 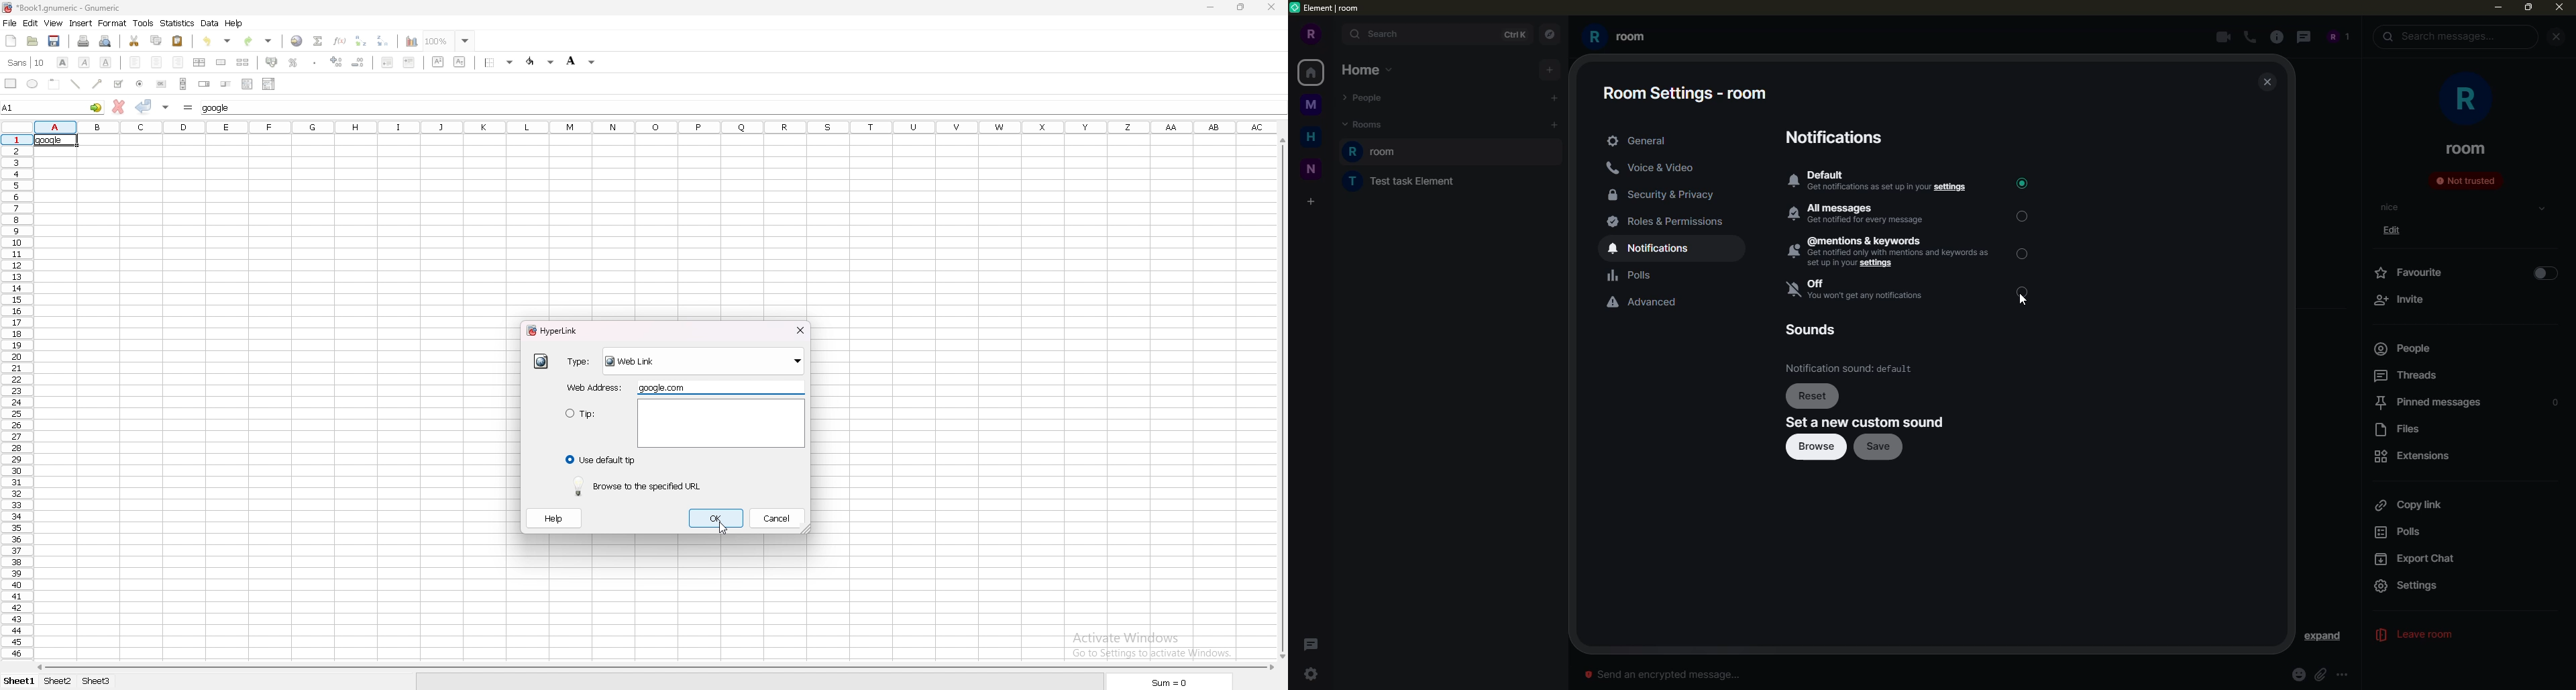 I want to click on invite, so click(x=2399, y=299).